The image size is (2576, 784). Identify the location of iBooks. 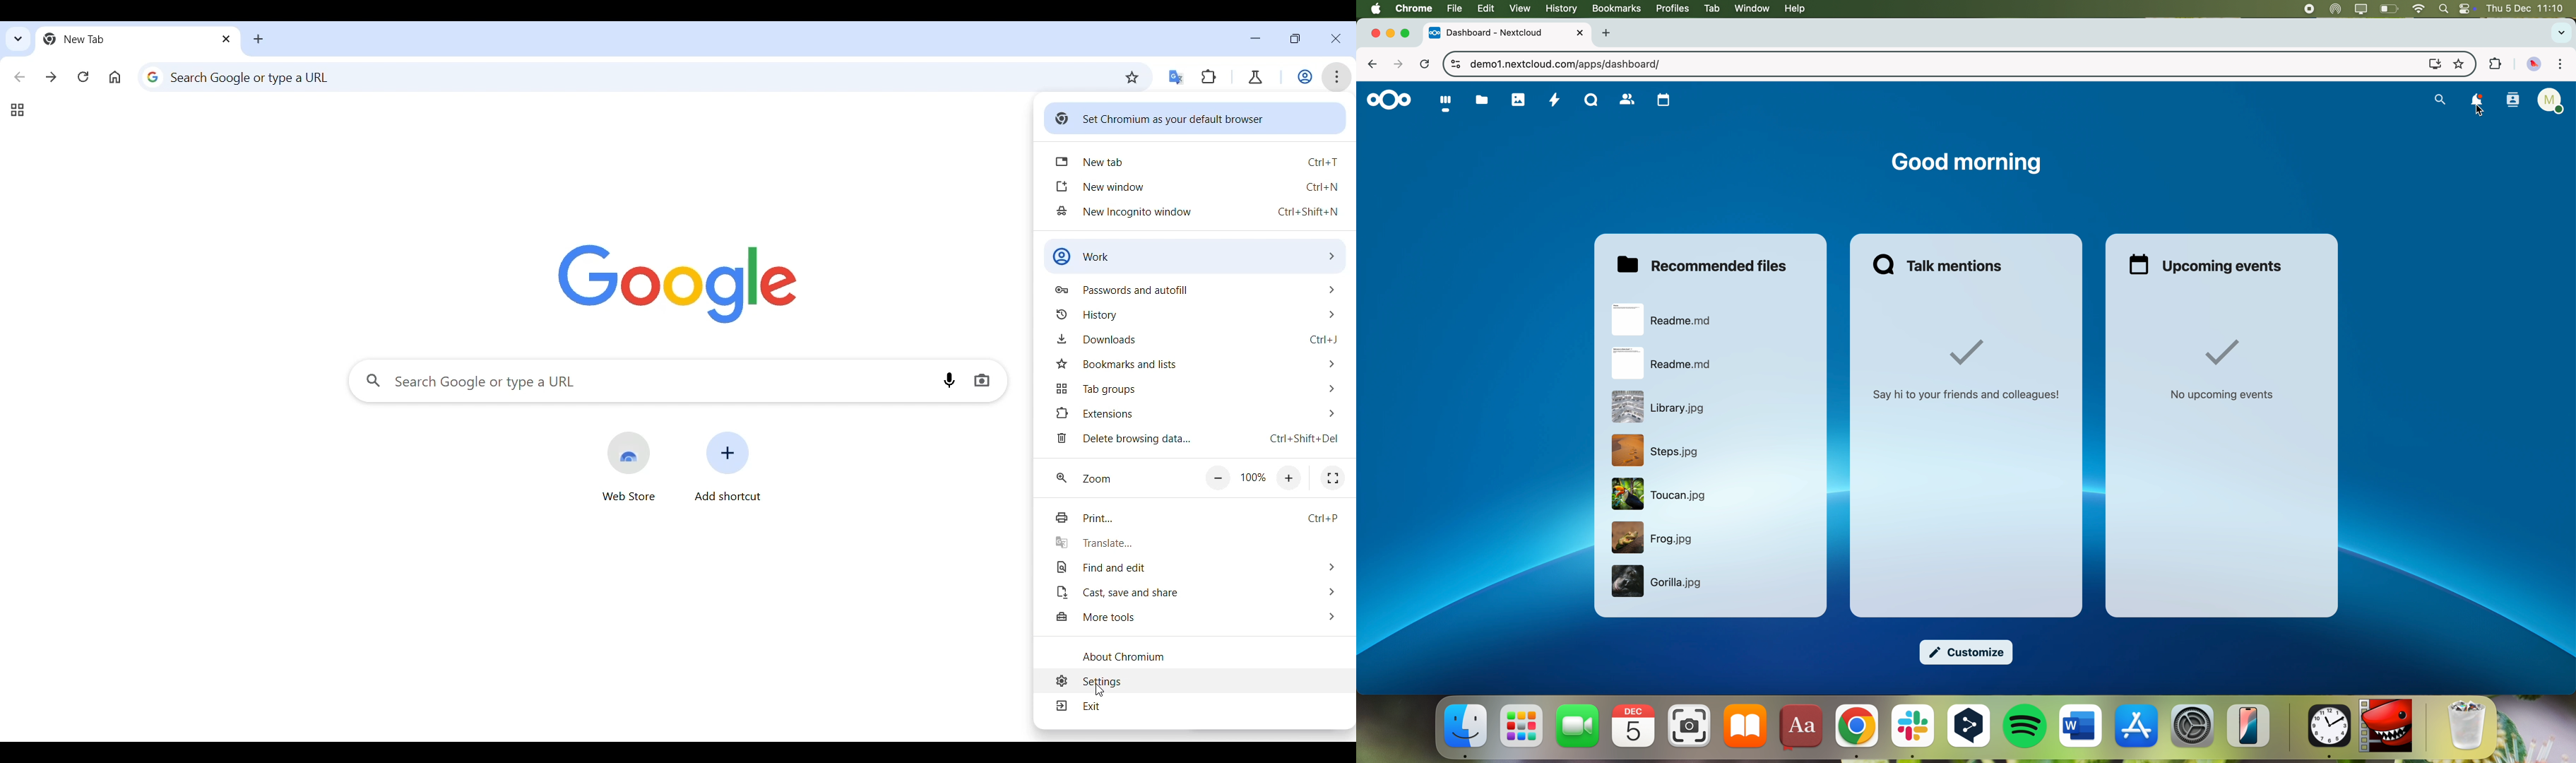
(1746, 726).